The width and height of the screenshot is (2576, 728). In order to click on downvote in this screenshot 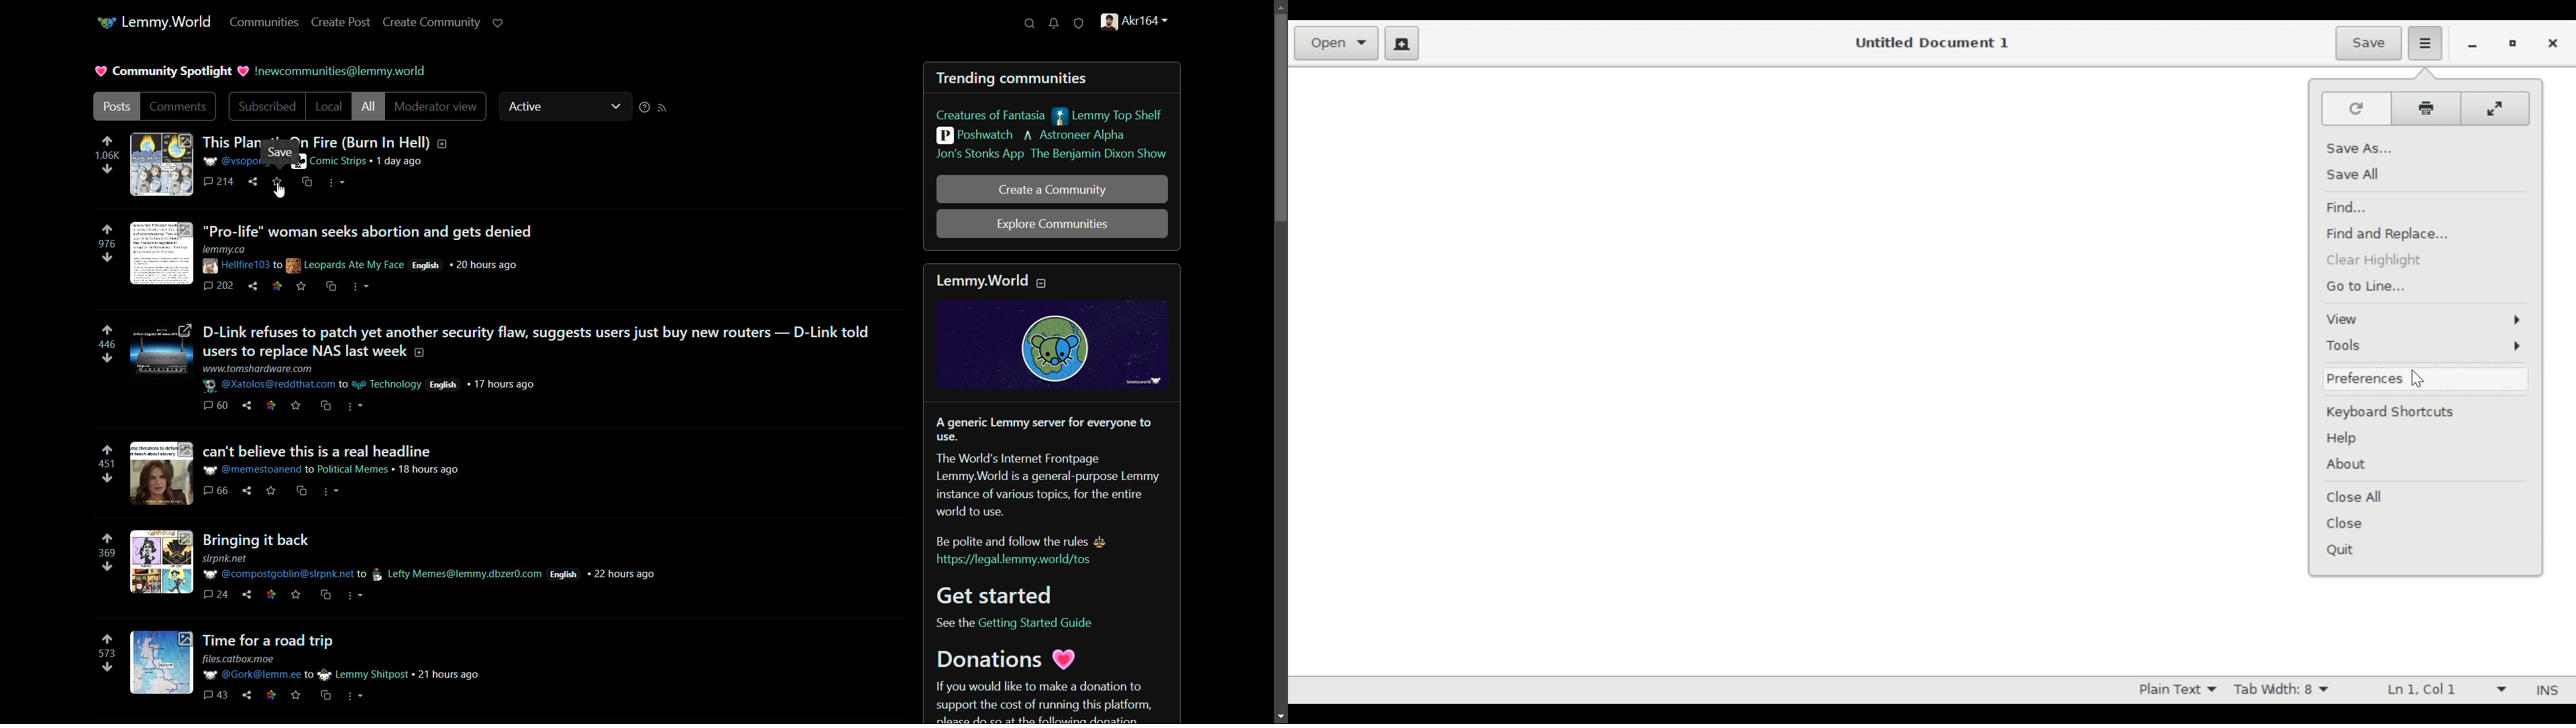, I will do `click(107, 566)`.